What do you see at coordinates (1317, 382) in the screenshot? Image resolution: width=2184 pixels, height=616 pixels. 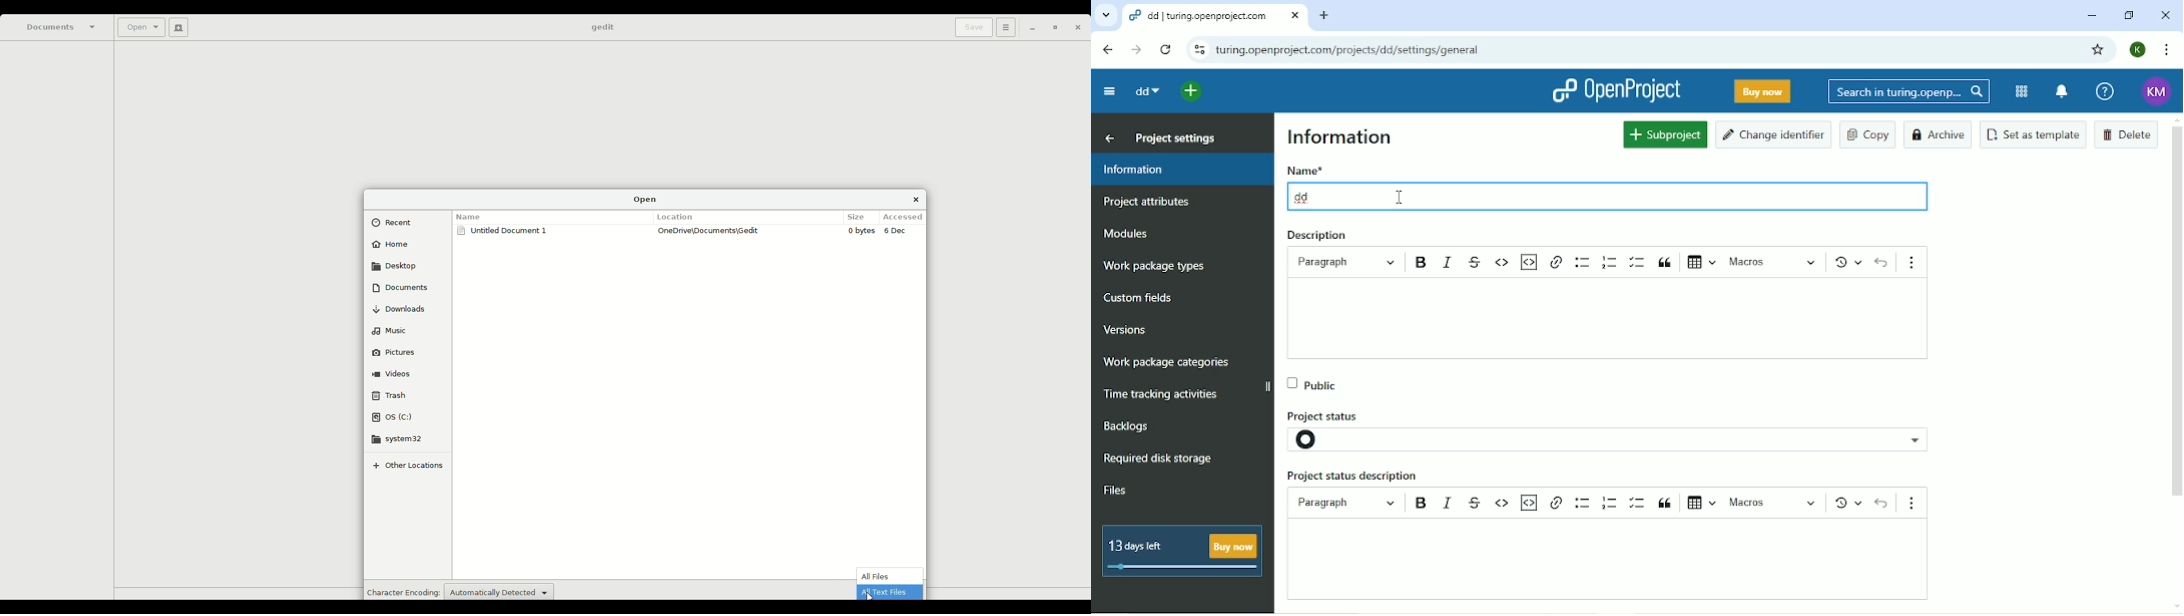 I see `Public` at bounding box center [1317, 382].